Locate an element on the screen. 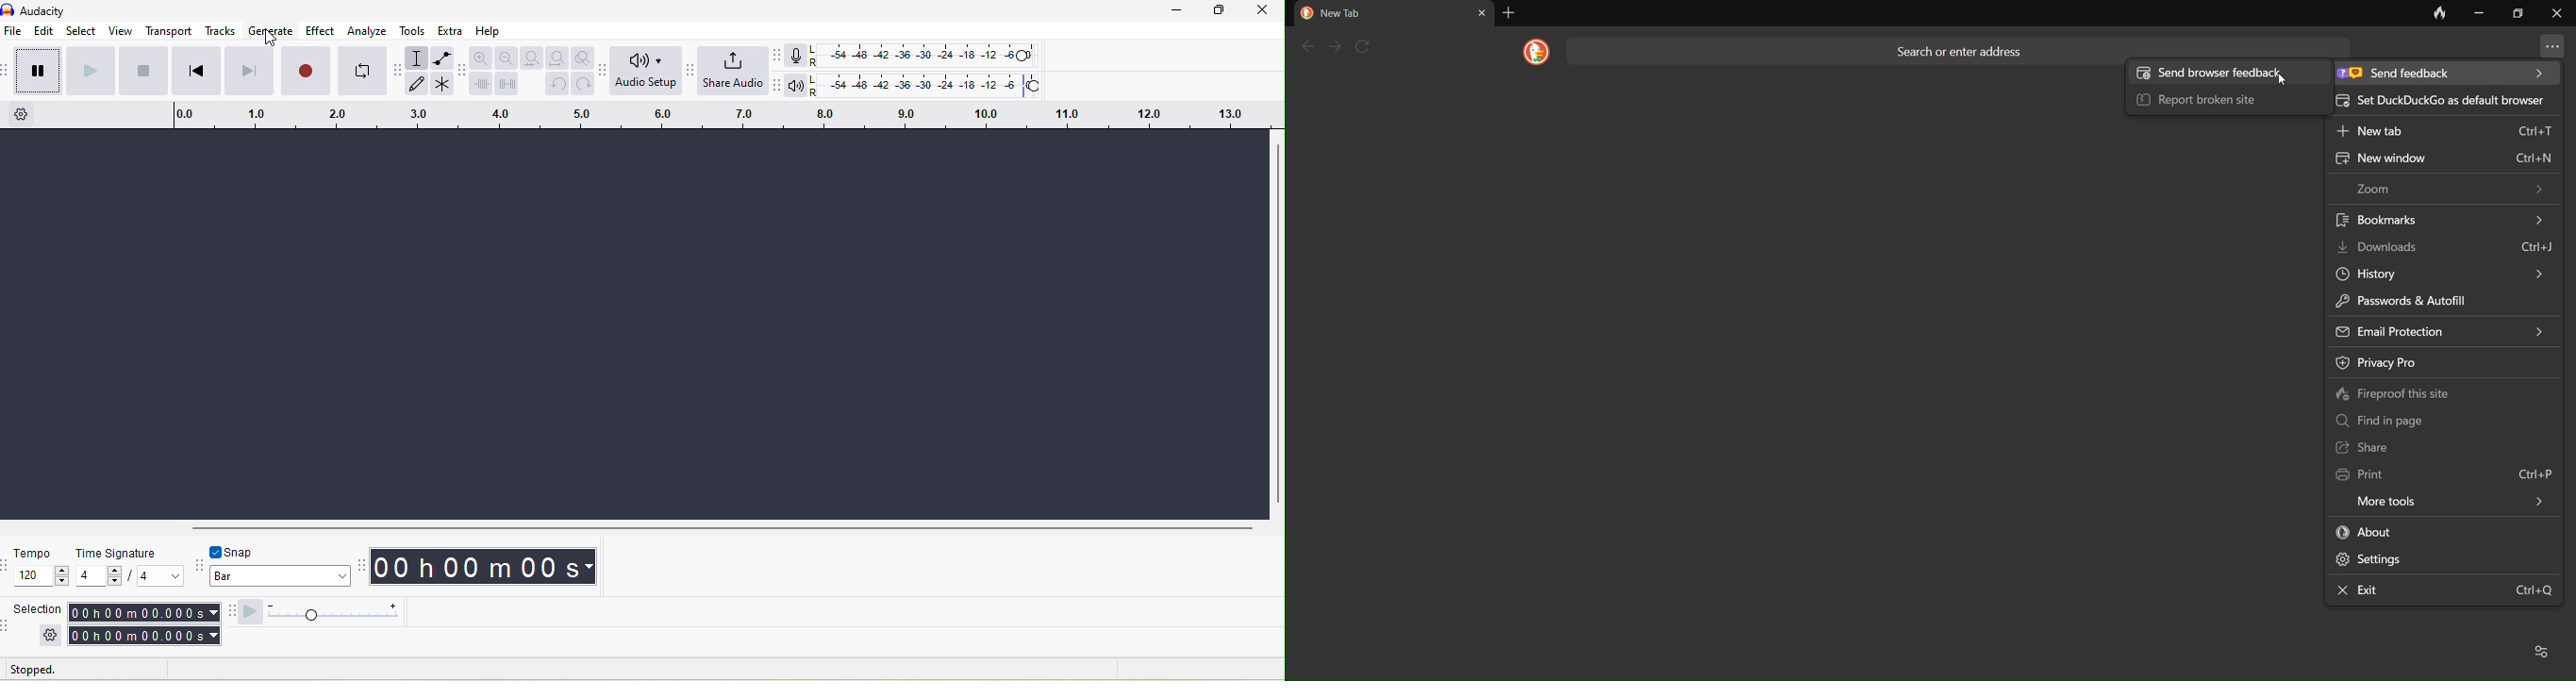 This screenshot has height=700, width=2576. snap is located at coordinates (249, 551).